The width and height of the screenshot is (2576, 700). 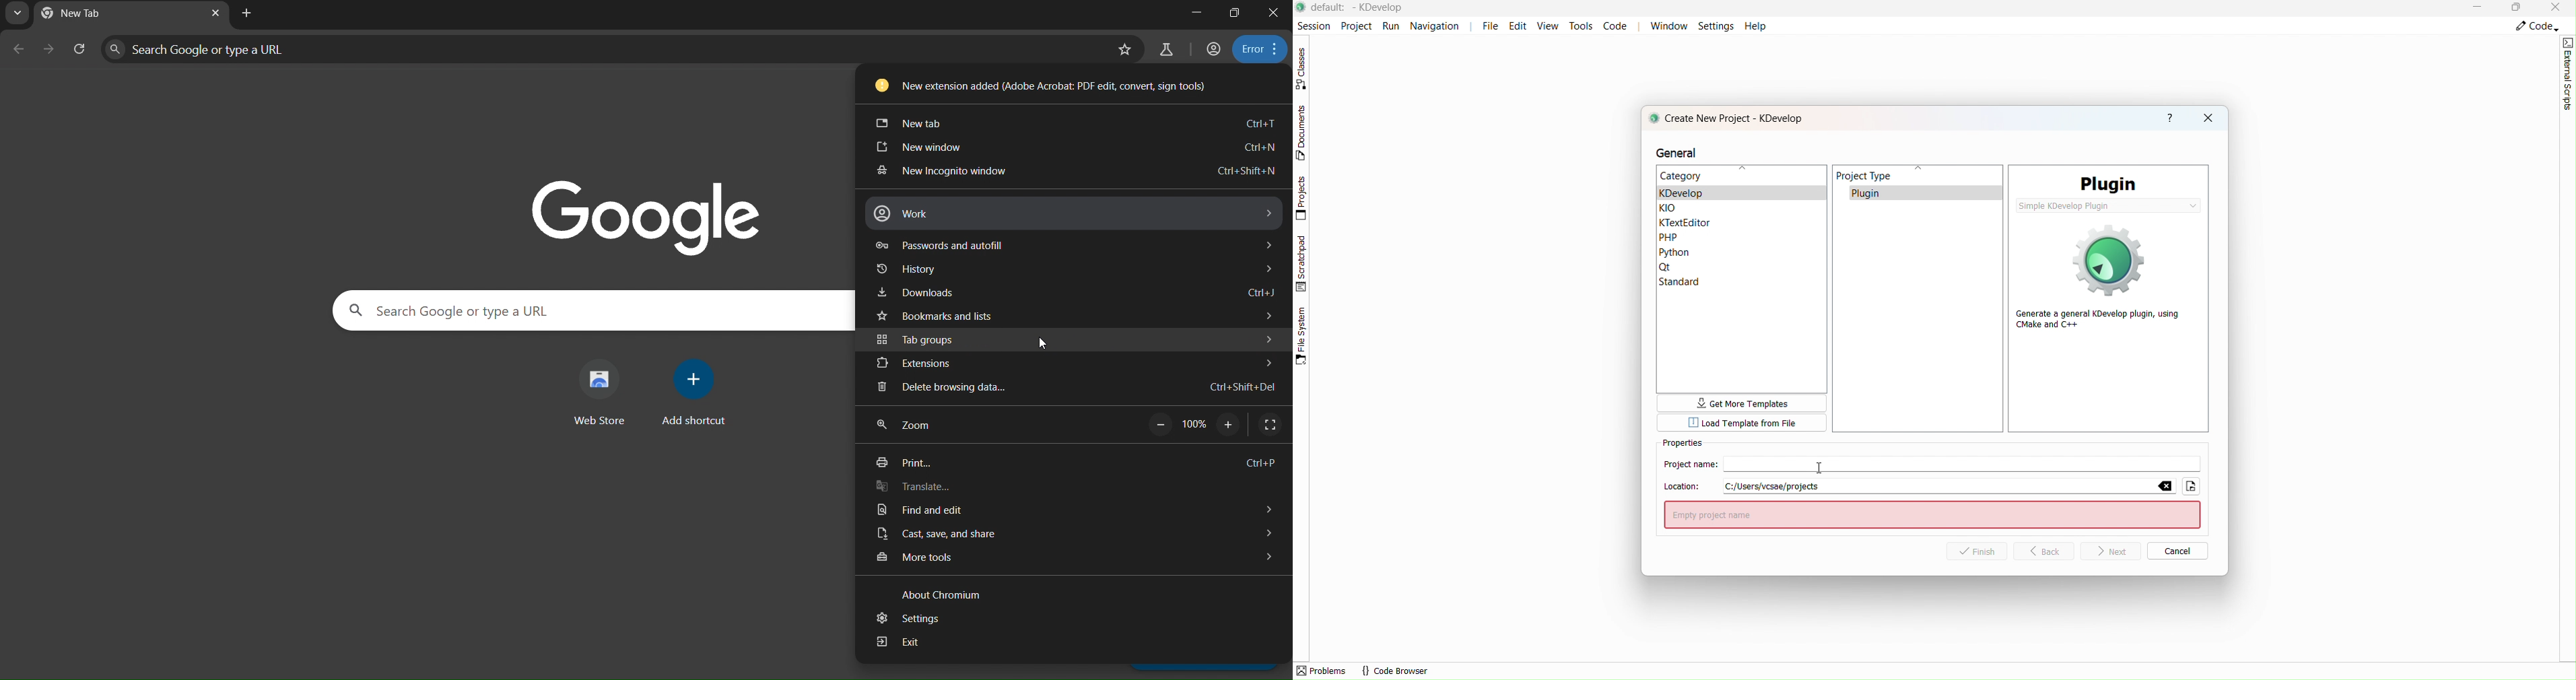 What do you see at coordinates (935, 592) in the screenshot?
I see `about chromium` at bounding box center [935, 592].